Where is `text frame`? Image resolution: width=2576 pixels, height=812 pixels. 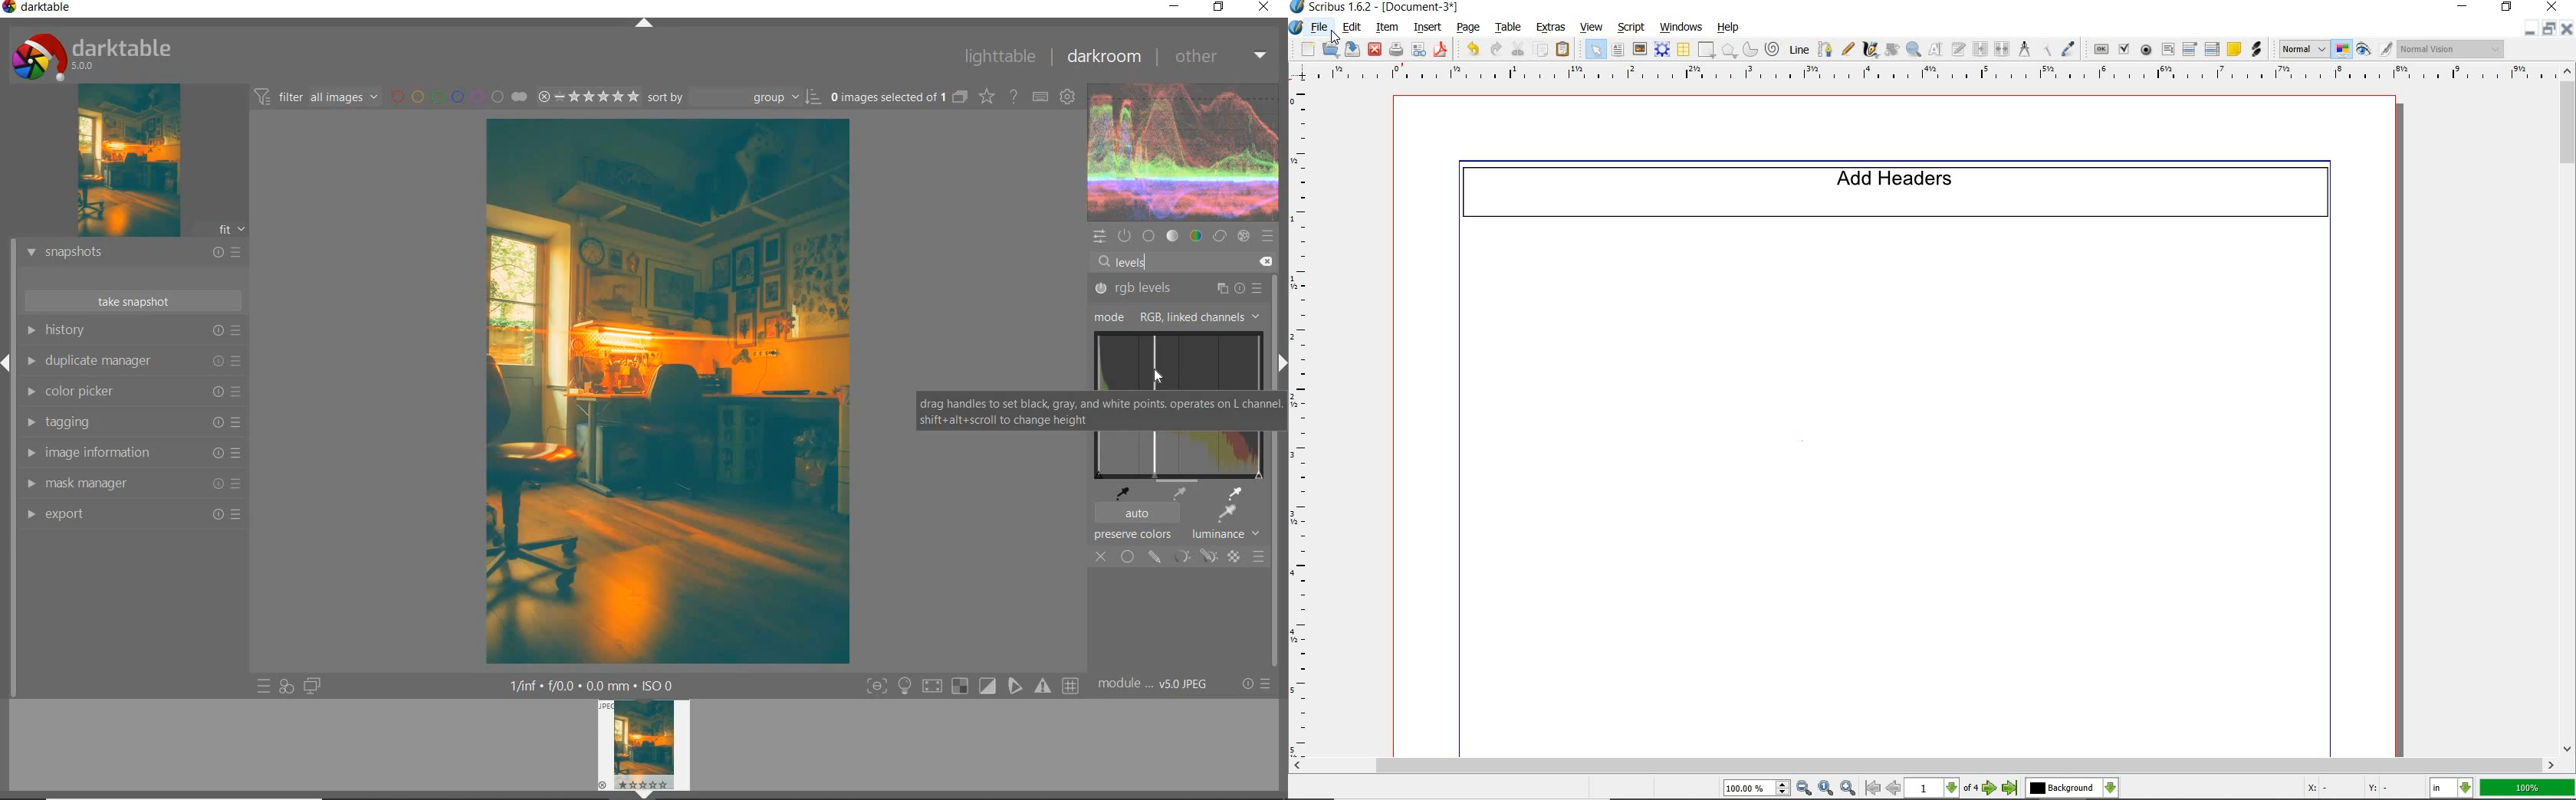 text frame is located at coordinates (1618, 51).